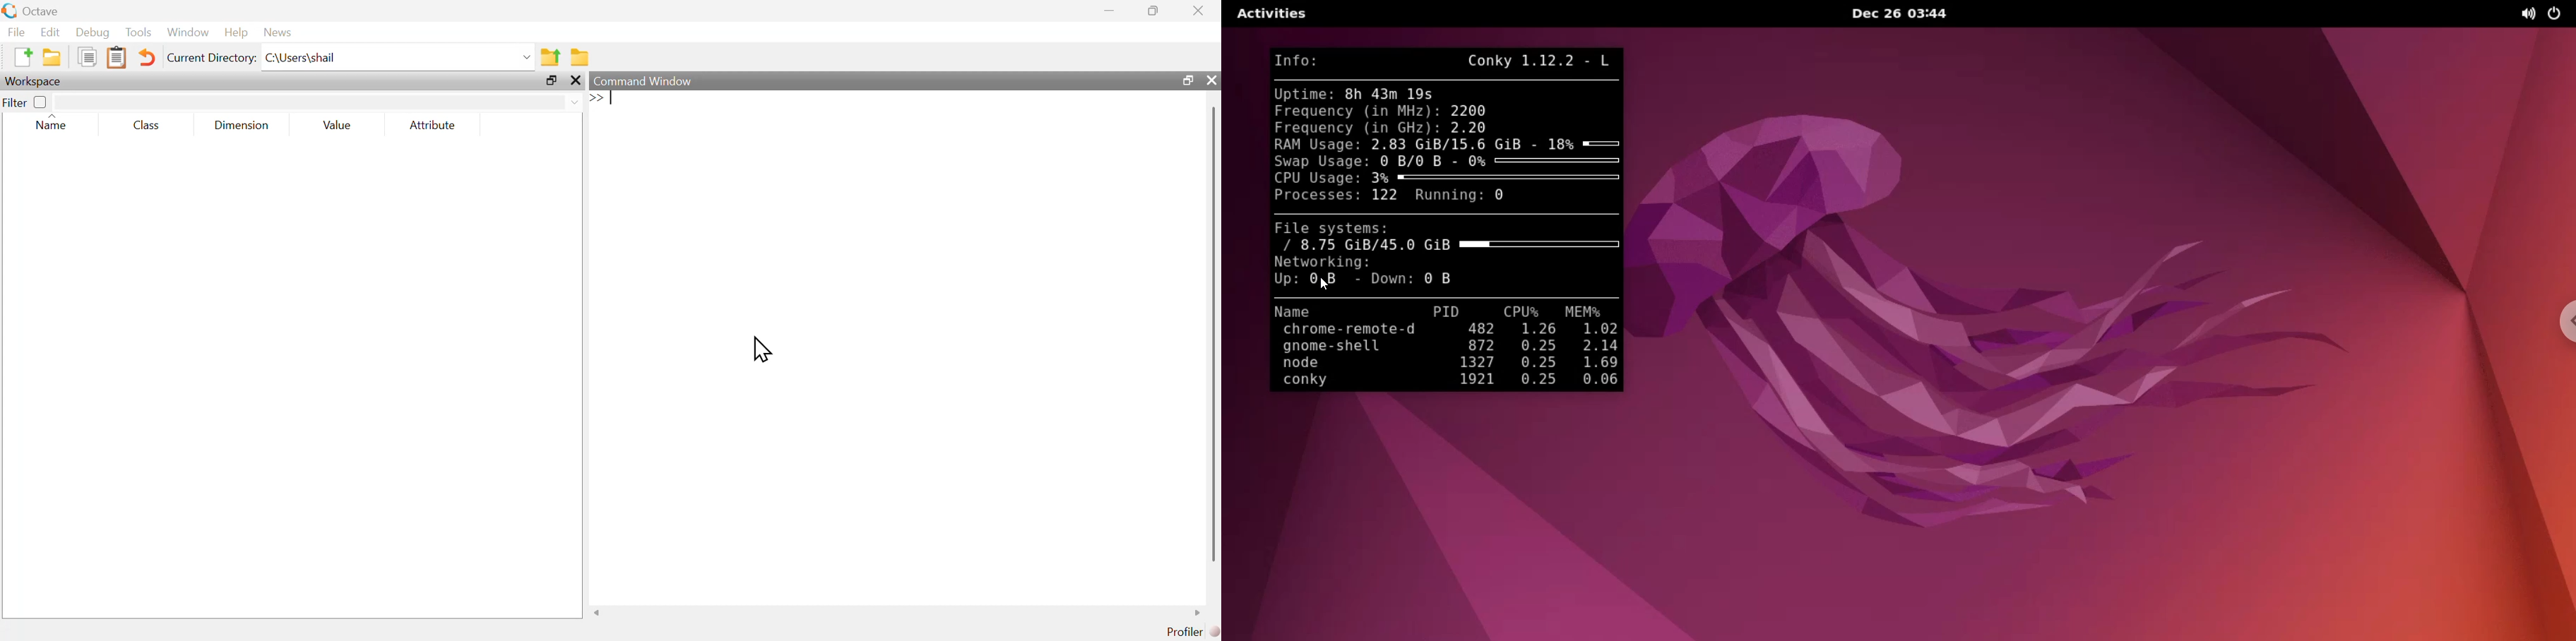 Image resolution: width=2576 pixels, height=644 pixels. Describe the element at coordinates (550, 57) in the screenshot. I see `Previous Folder` at that location.